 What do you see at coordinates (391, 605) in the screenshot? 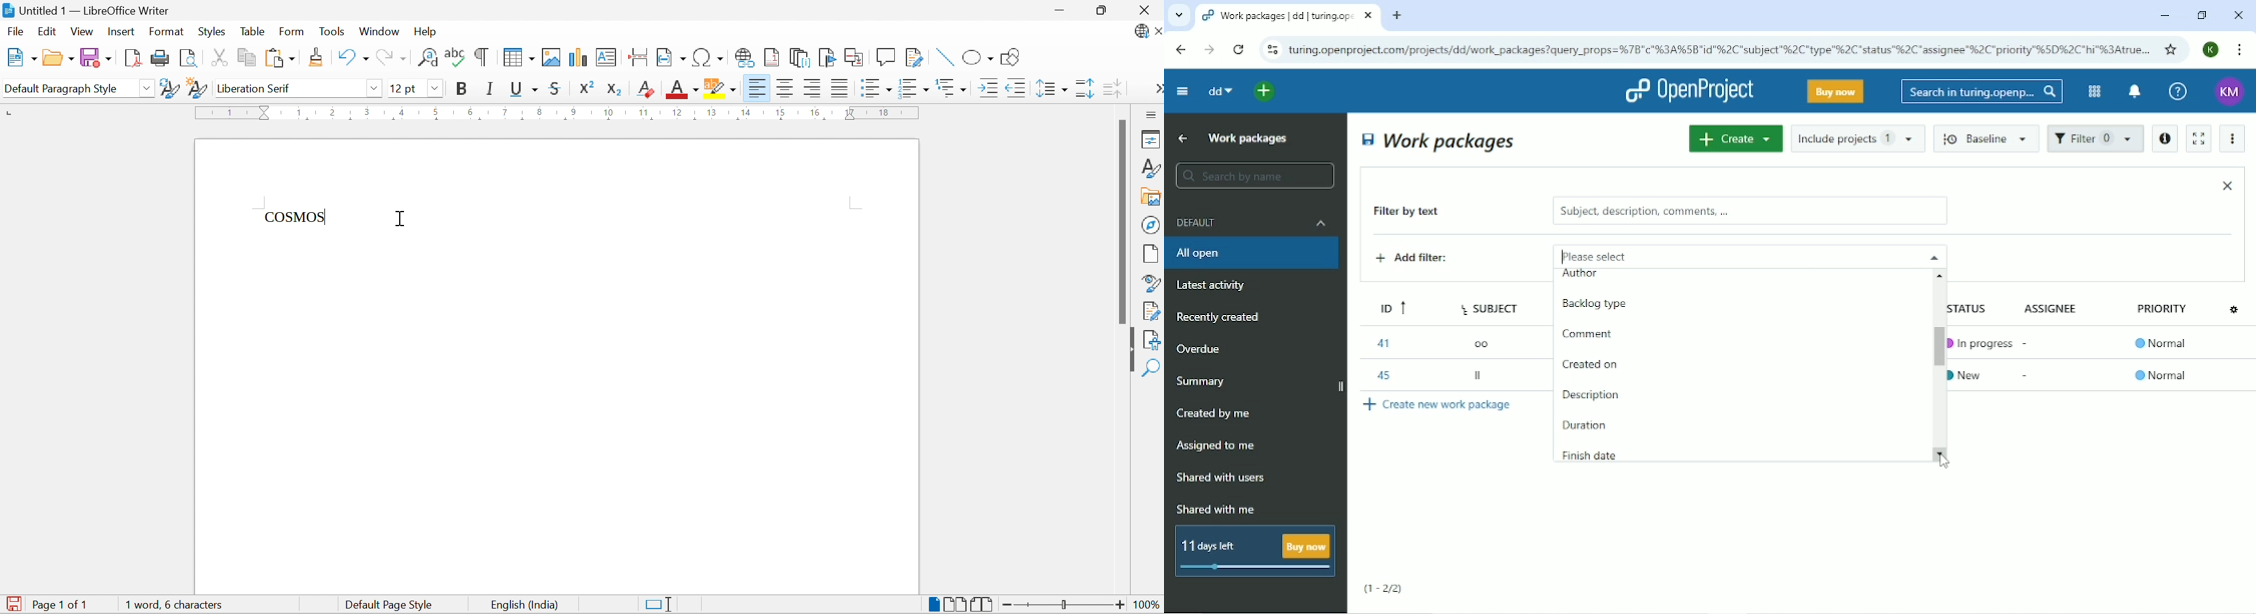
I see `Default Page Style` at bounding box center [391, 605].